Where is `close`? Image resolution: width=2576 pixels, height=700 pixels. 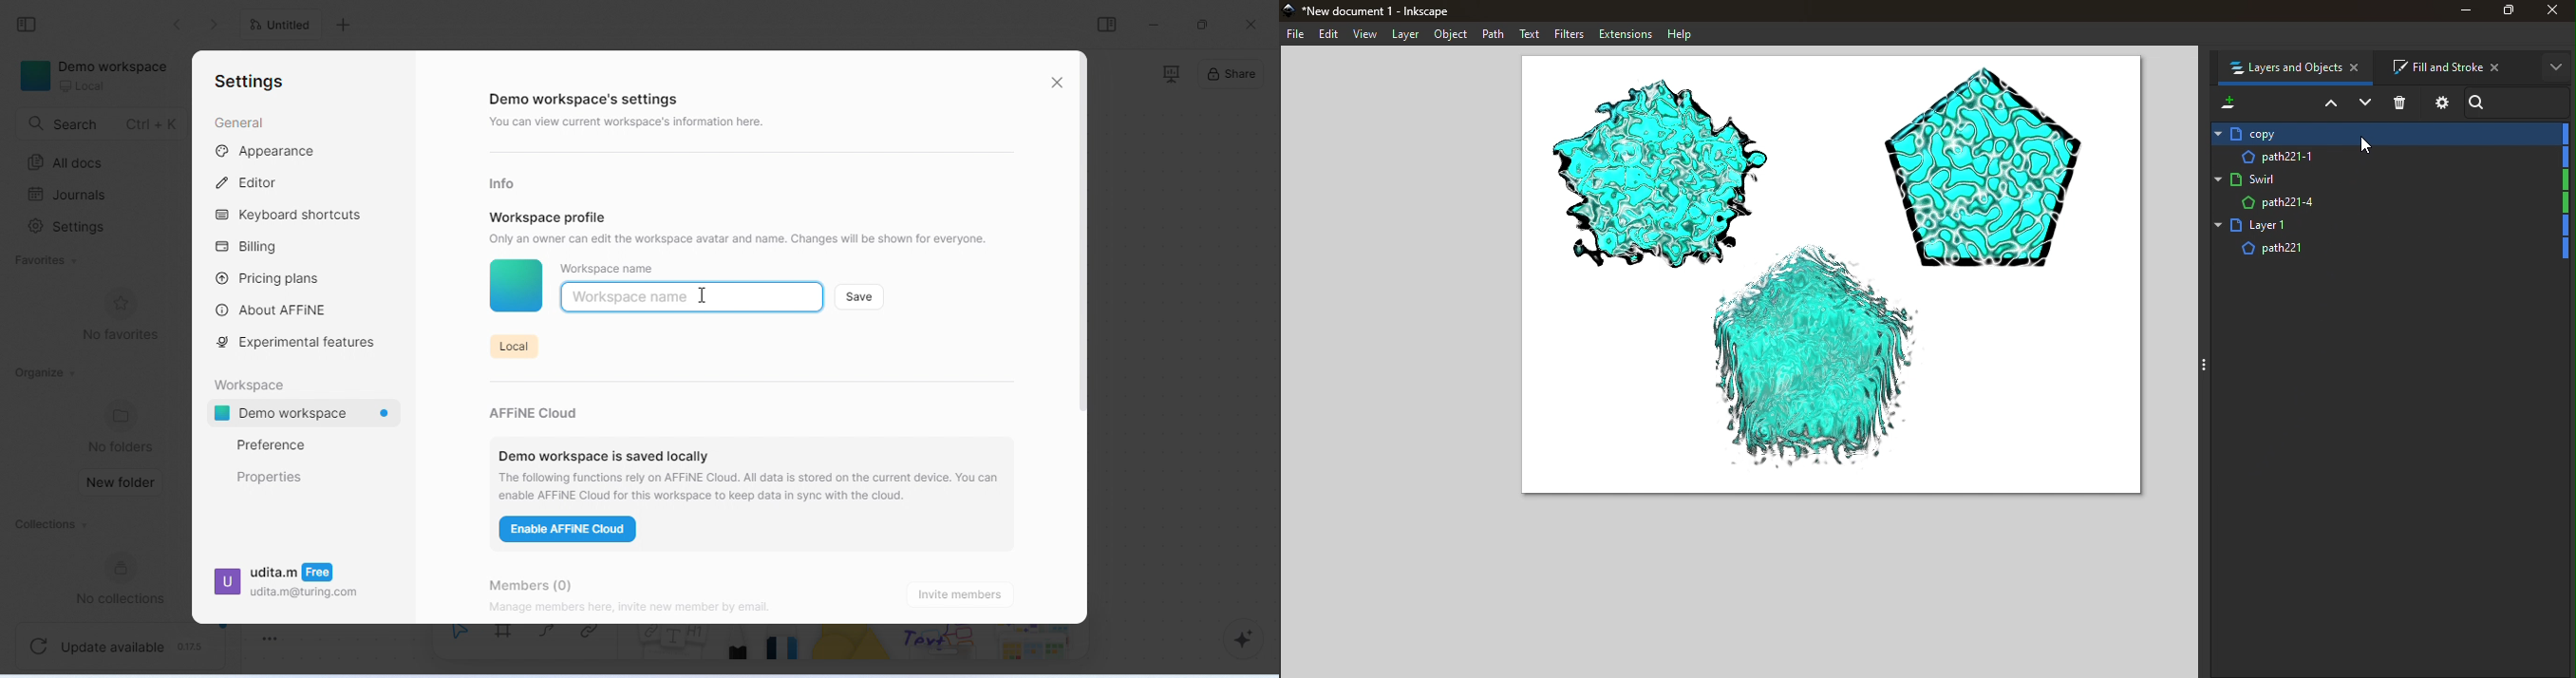
close is located at coordinates (1057, 81).